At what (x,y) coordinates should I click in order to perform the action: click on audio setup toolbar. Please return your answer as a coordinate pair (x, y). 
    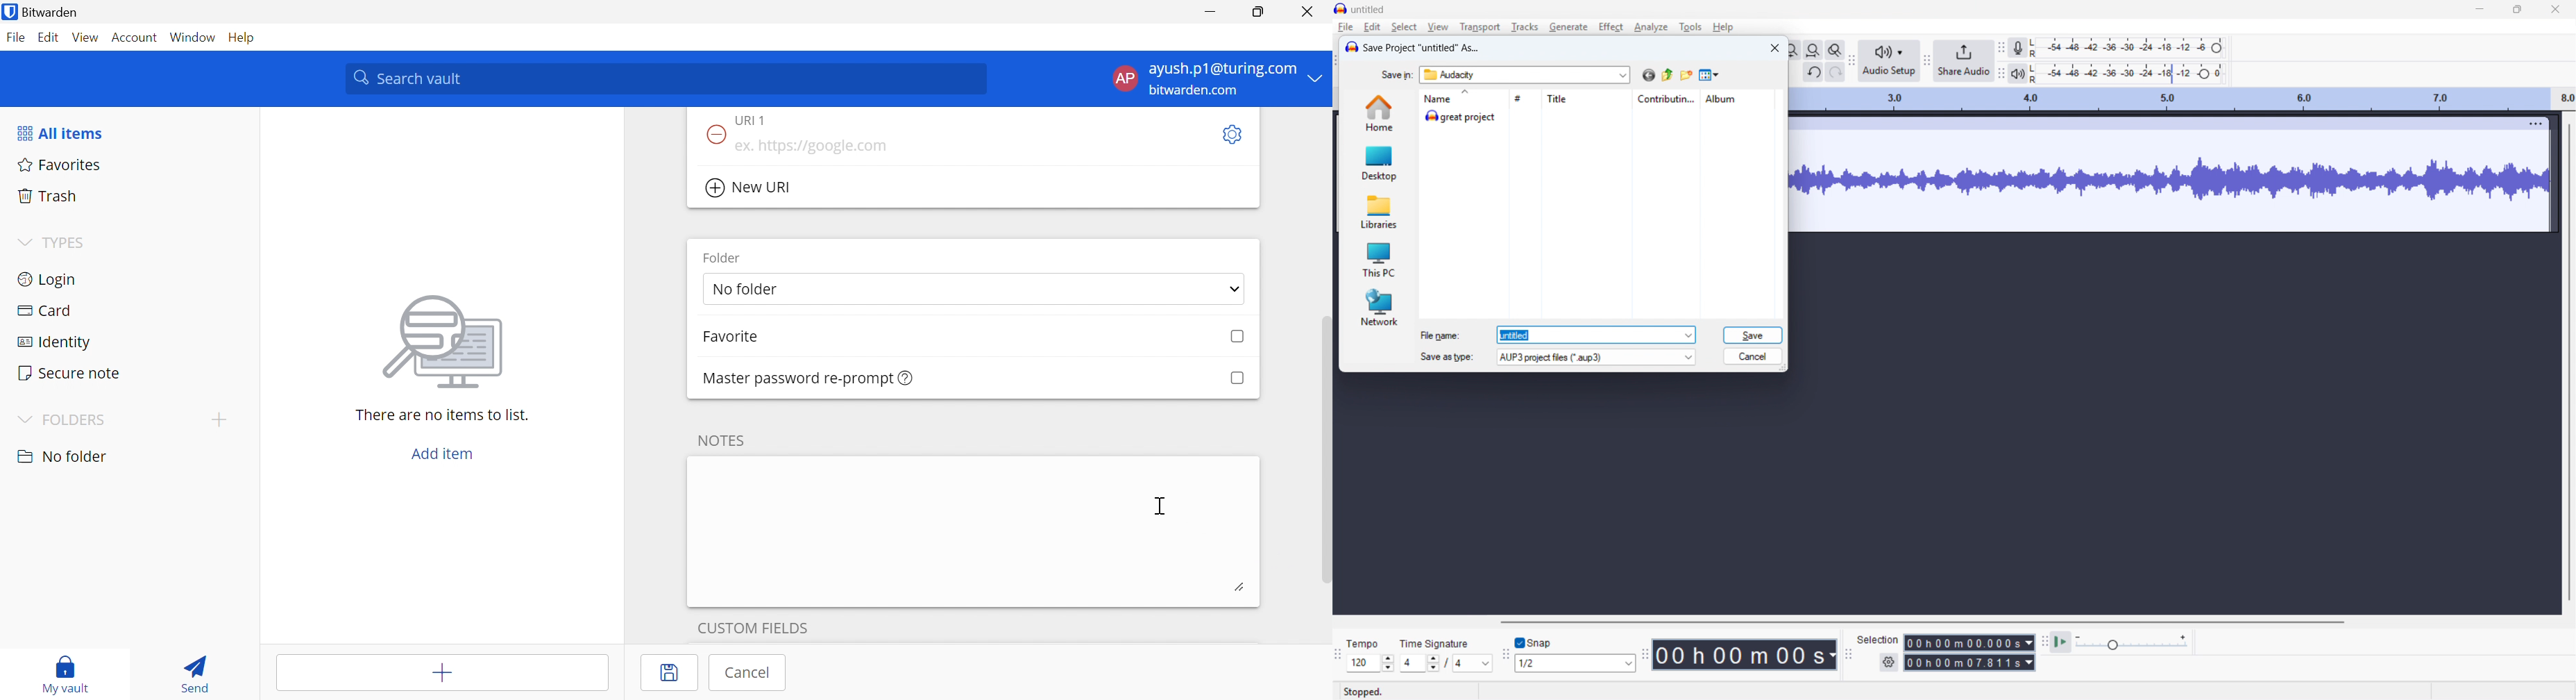
    Looking at the image, I should click on (1853, 62).